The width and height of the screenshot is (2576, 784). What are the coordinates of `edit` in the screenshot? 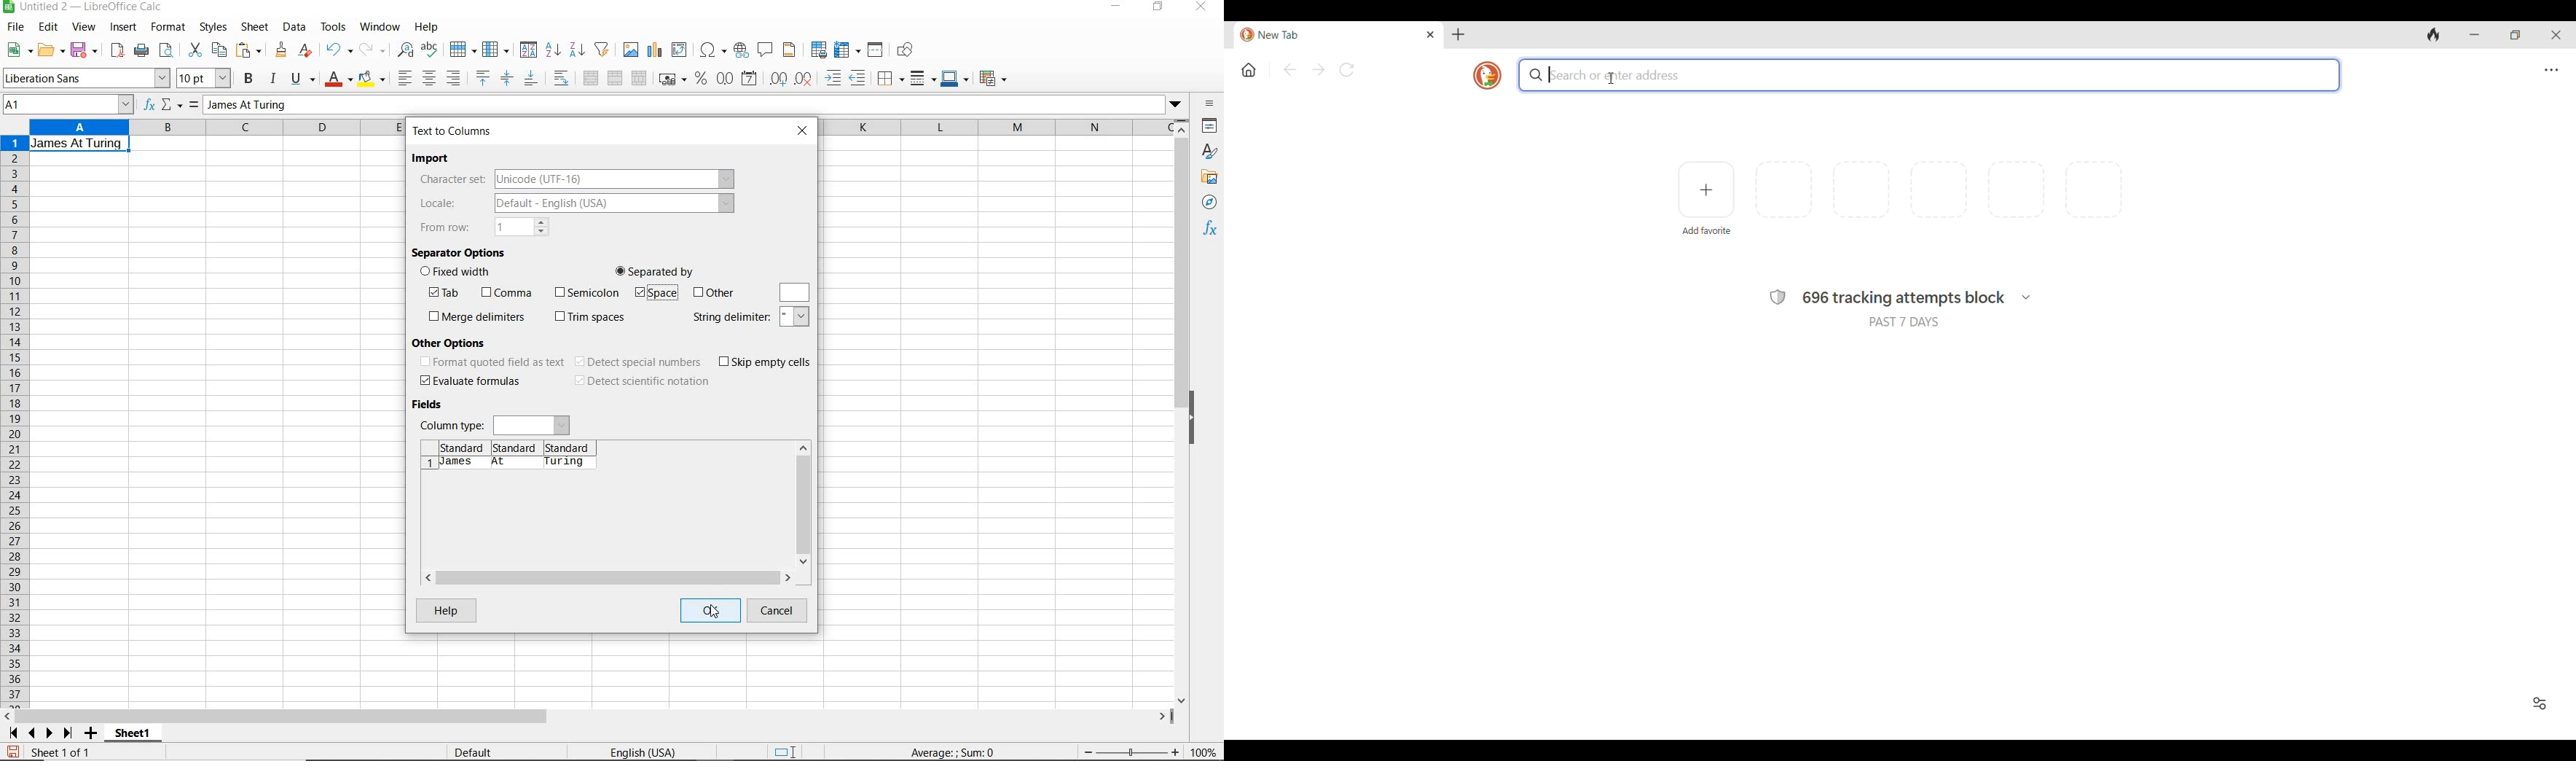 It's located at (50, 28).